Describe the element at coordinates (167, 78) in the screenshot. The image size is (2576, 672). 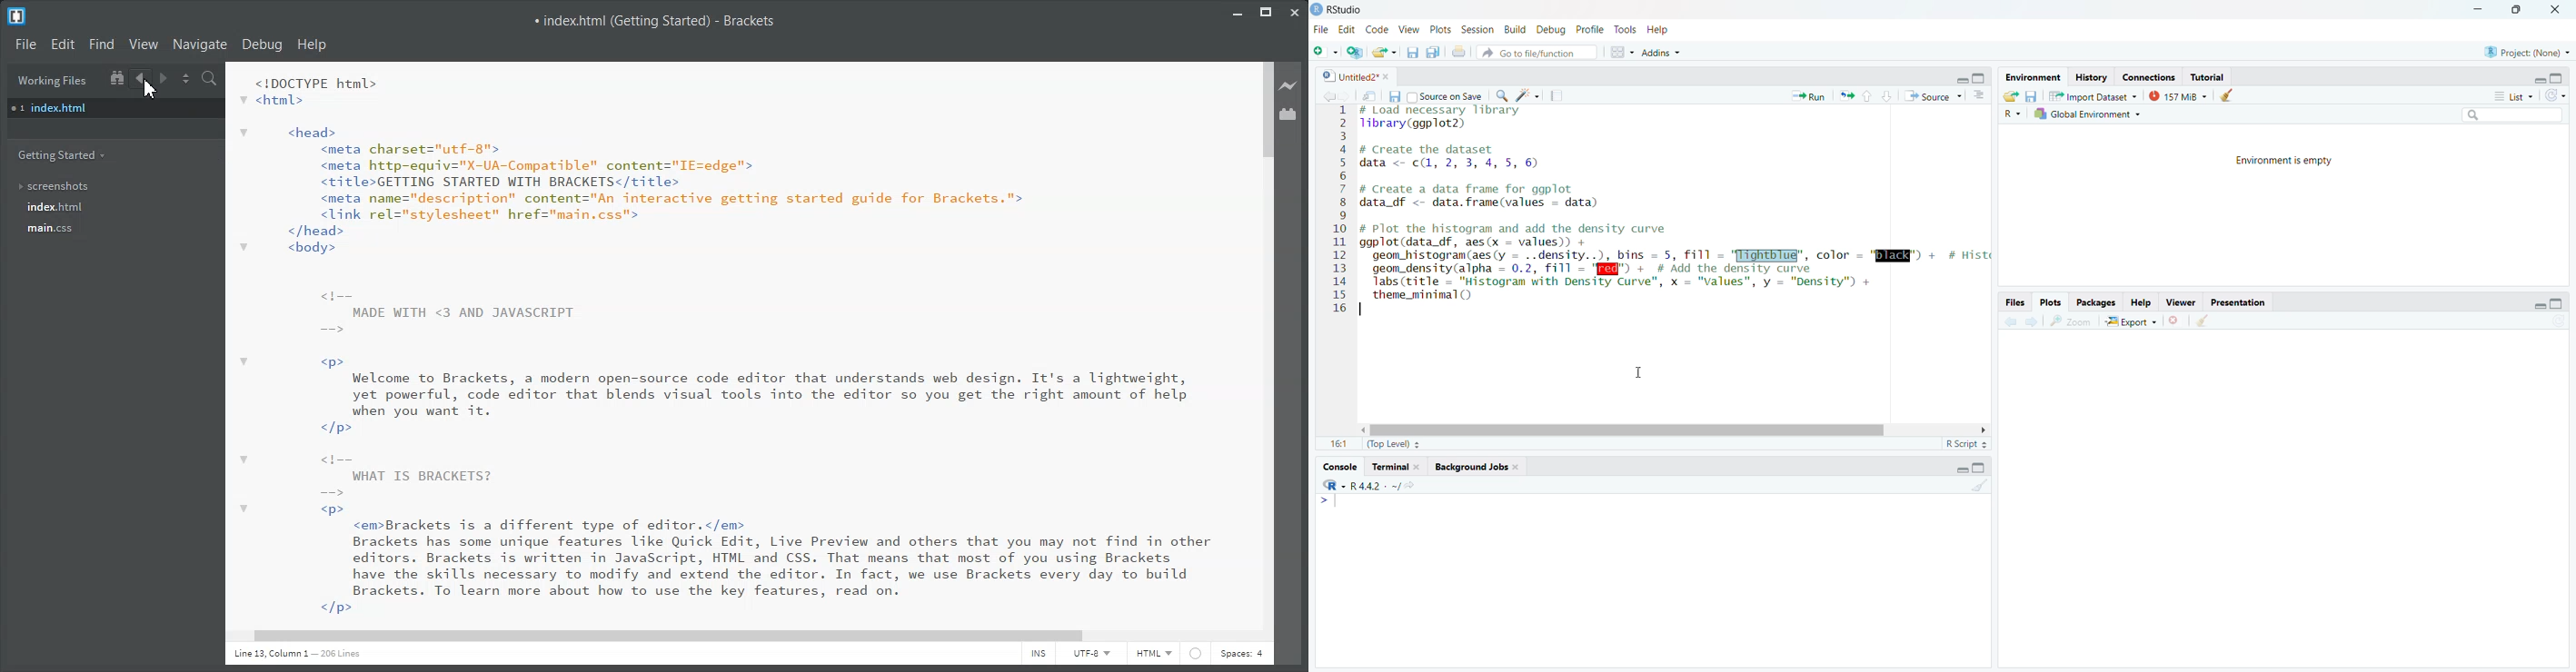
I see `Navigate Forward` at that location.